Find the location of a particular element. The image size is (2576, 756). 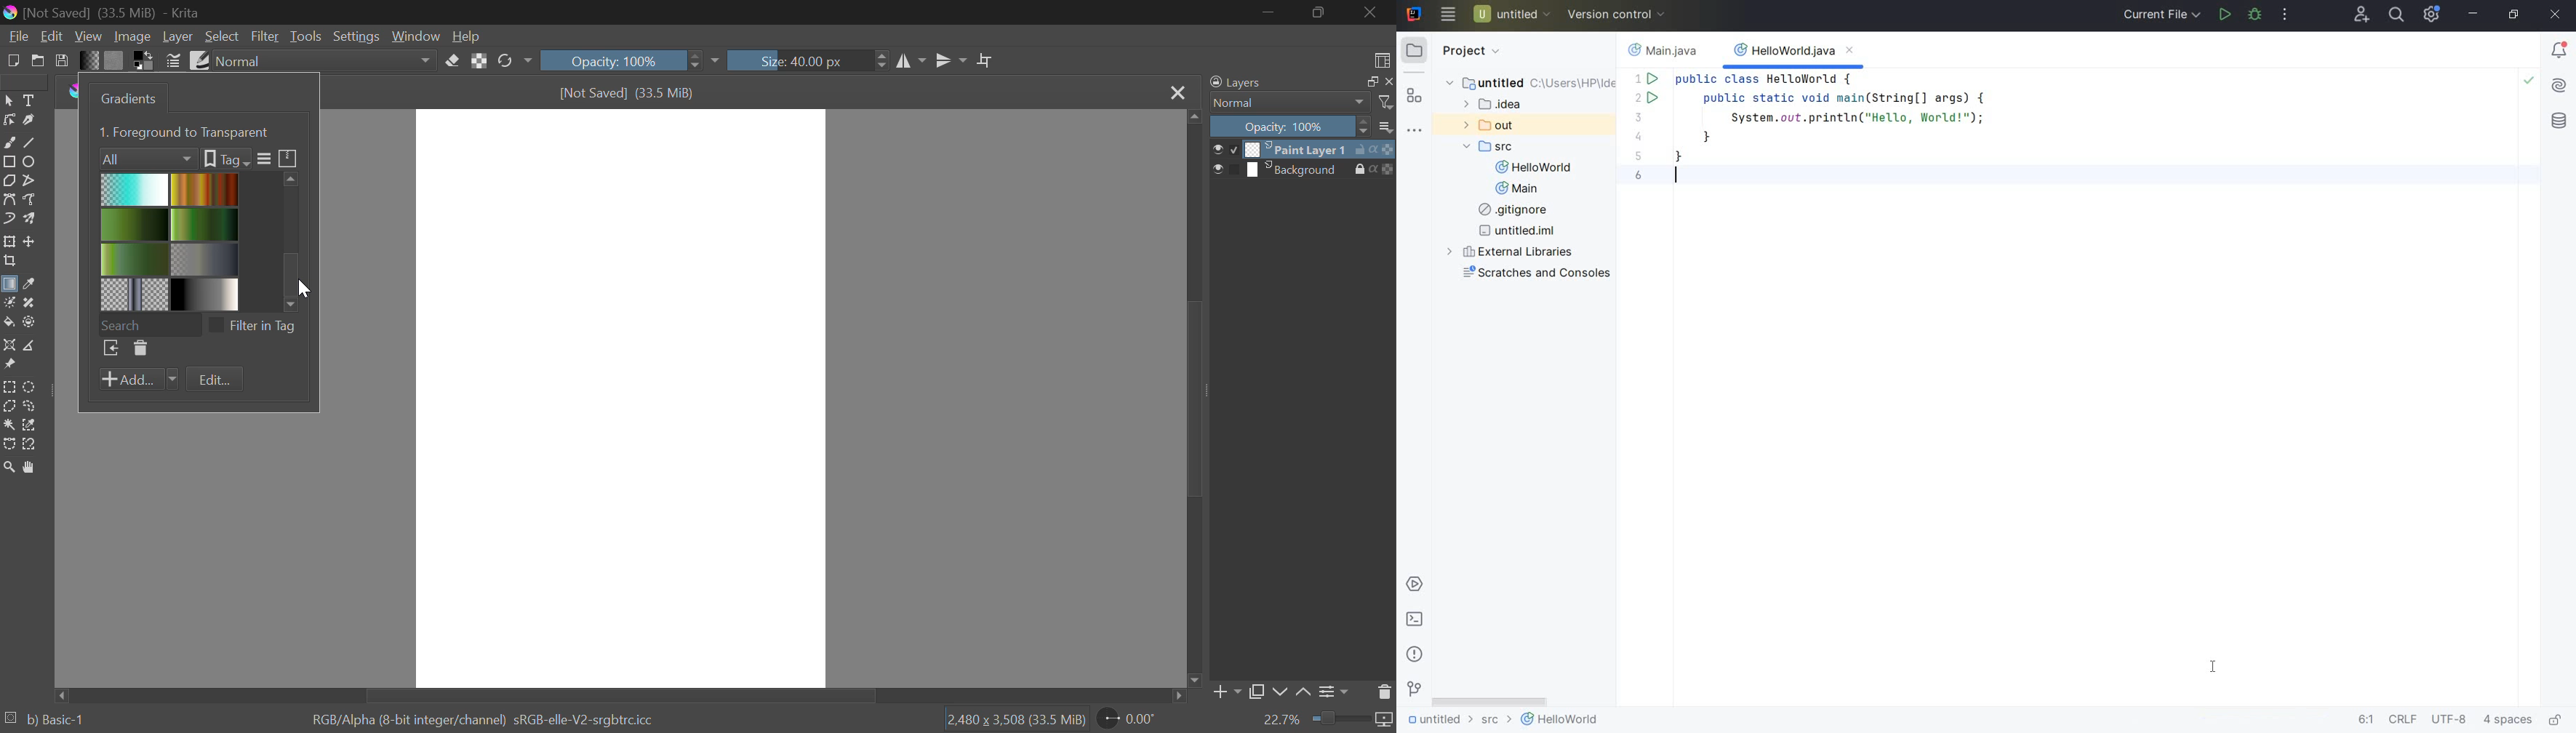

Calligraphic Line is located at coordinates (28, 120).